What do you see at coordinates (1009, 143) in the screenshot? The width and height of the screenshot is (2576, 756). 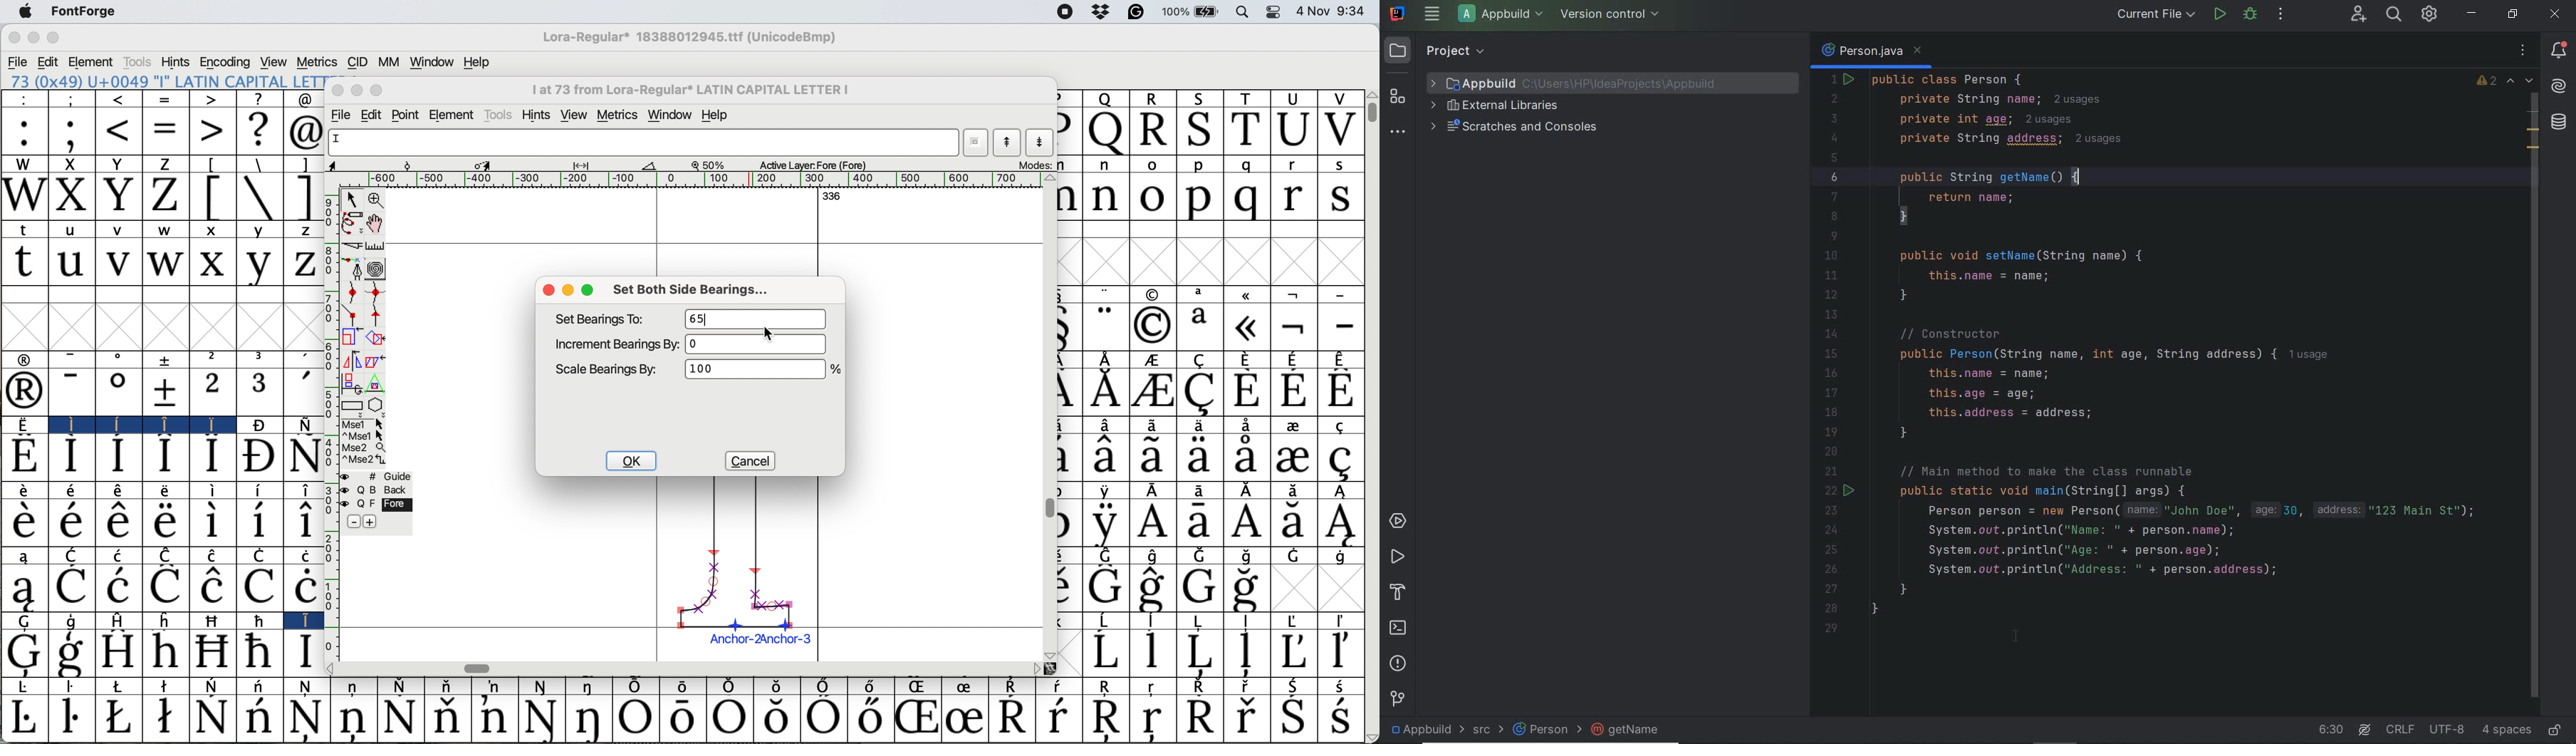 I see `show previous letter` at bounding box center [1009, 143].